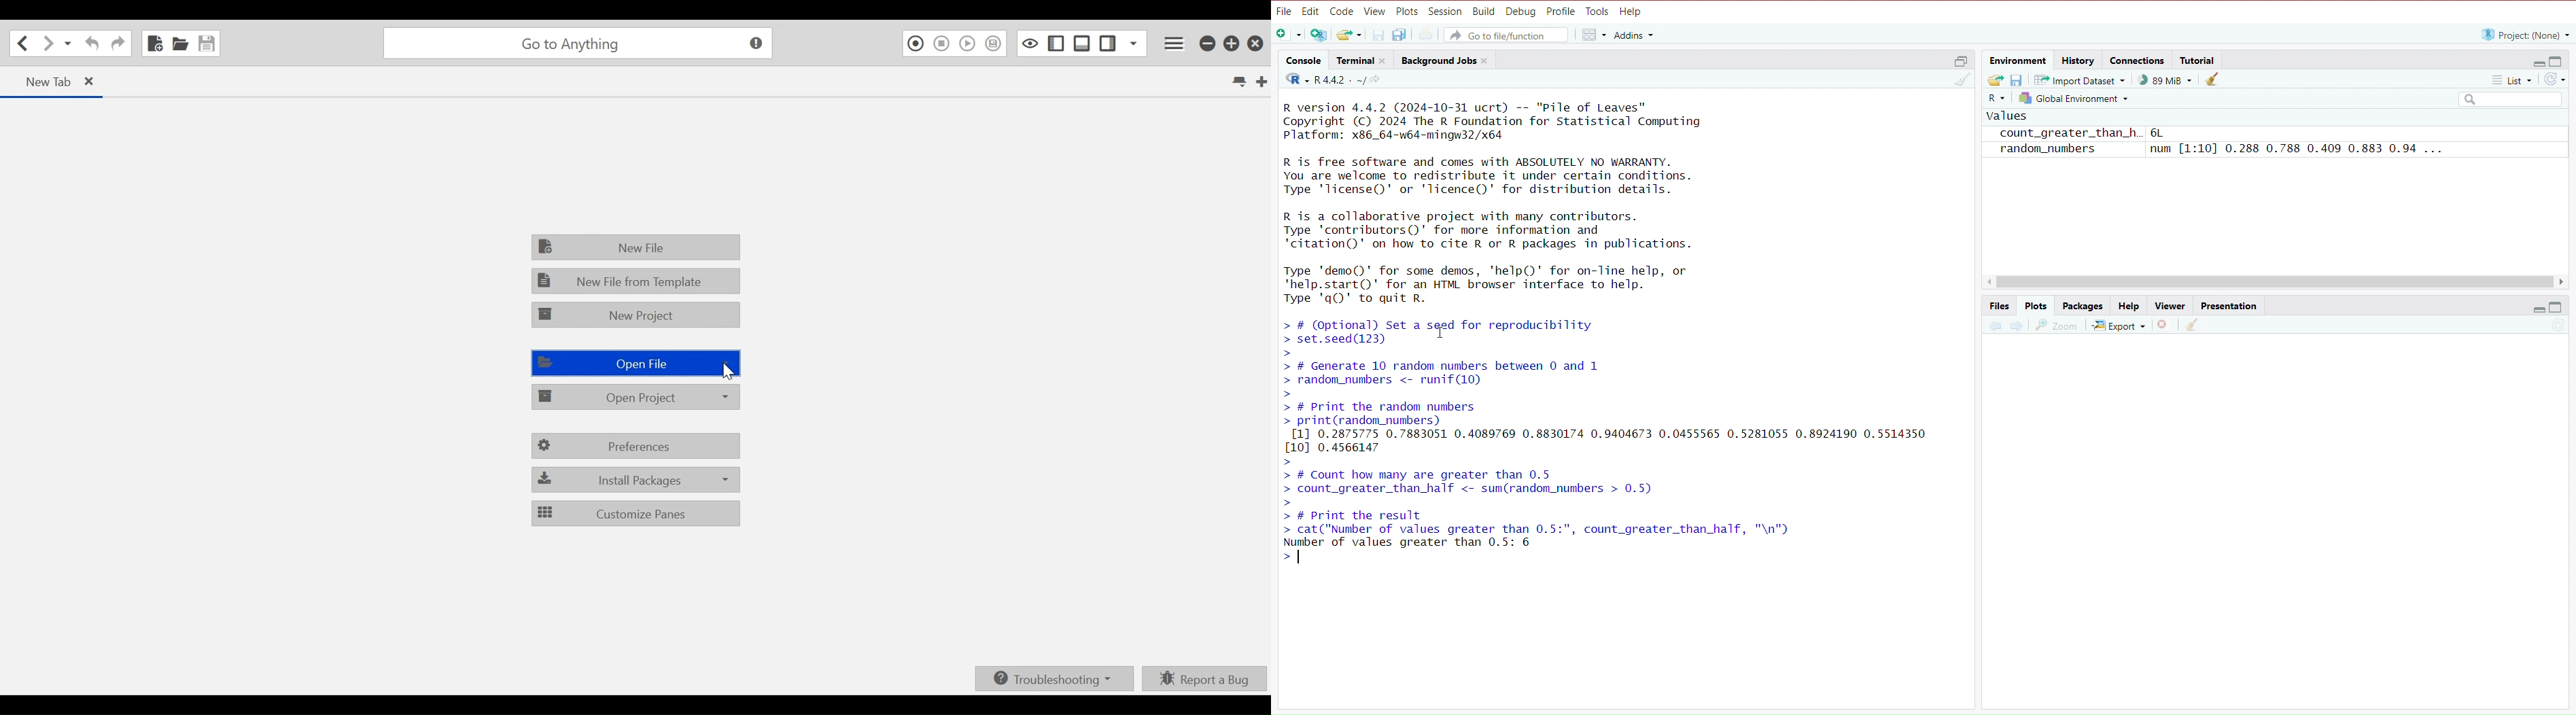 Image resolution: width=2576 pixels, height=728 pixels. What do you see at coordinates (2049, 149) in the screenshot?
I see `random_numbers` at bounding box center [2049, 149].